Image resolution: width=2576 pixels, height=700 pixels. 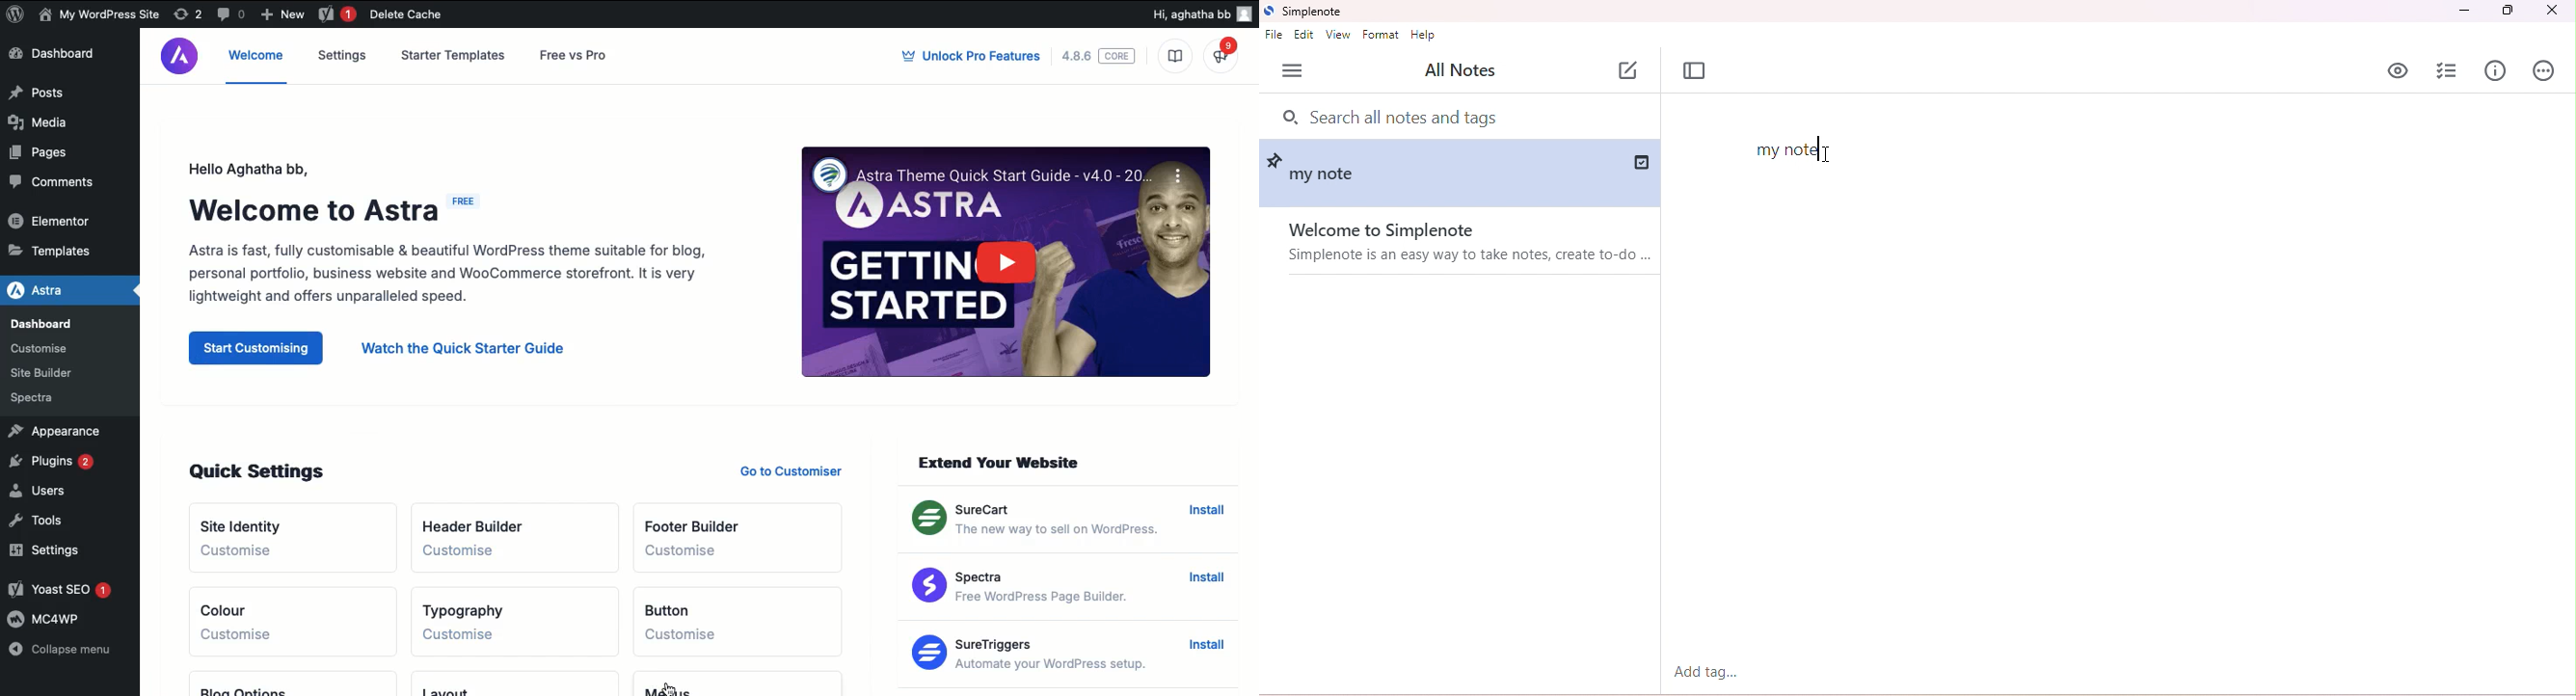 What do you see at coordinates (286, 16) in the screenshot?
I see `New` at bounding box center [286, 16].